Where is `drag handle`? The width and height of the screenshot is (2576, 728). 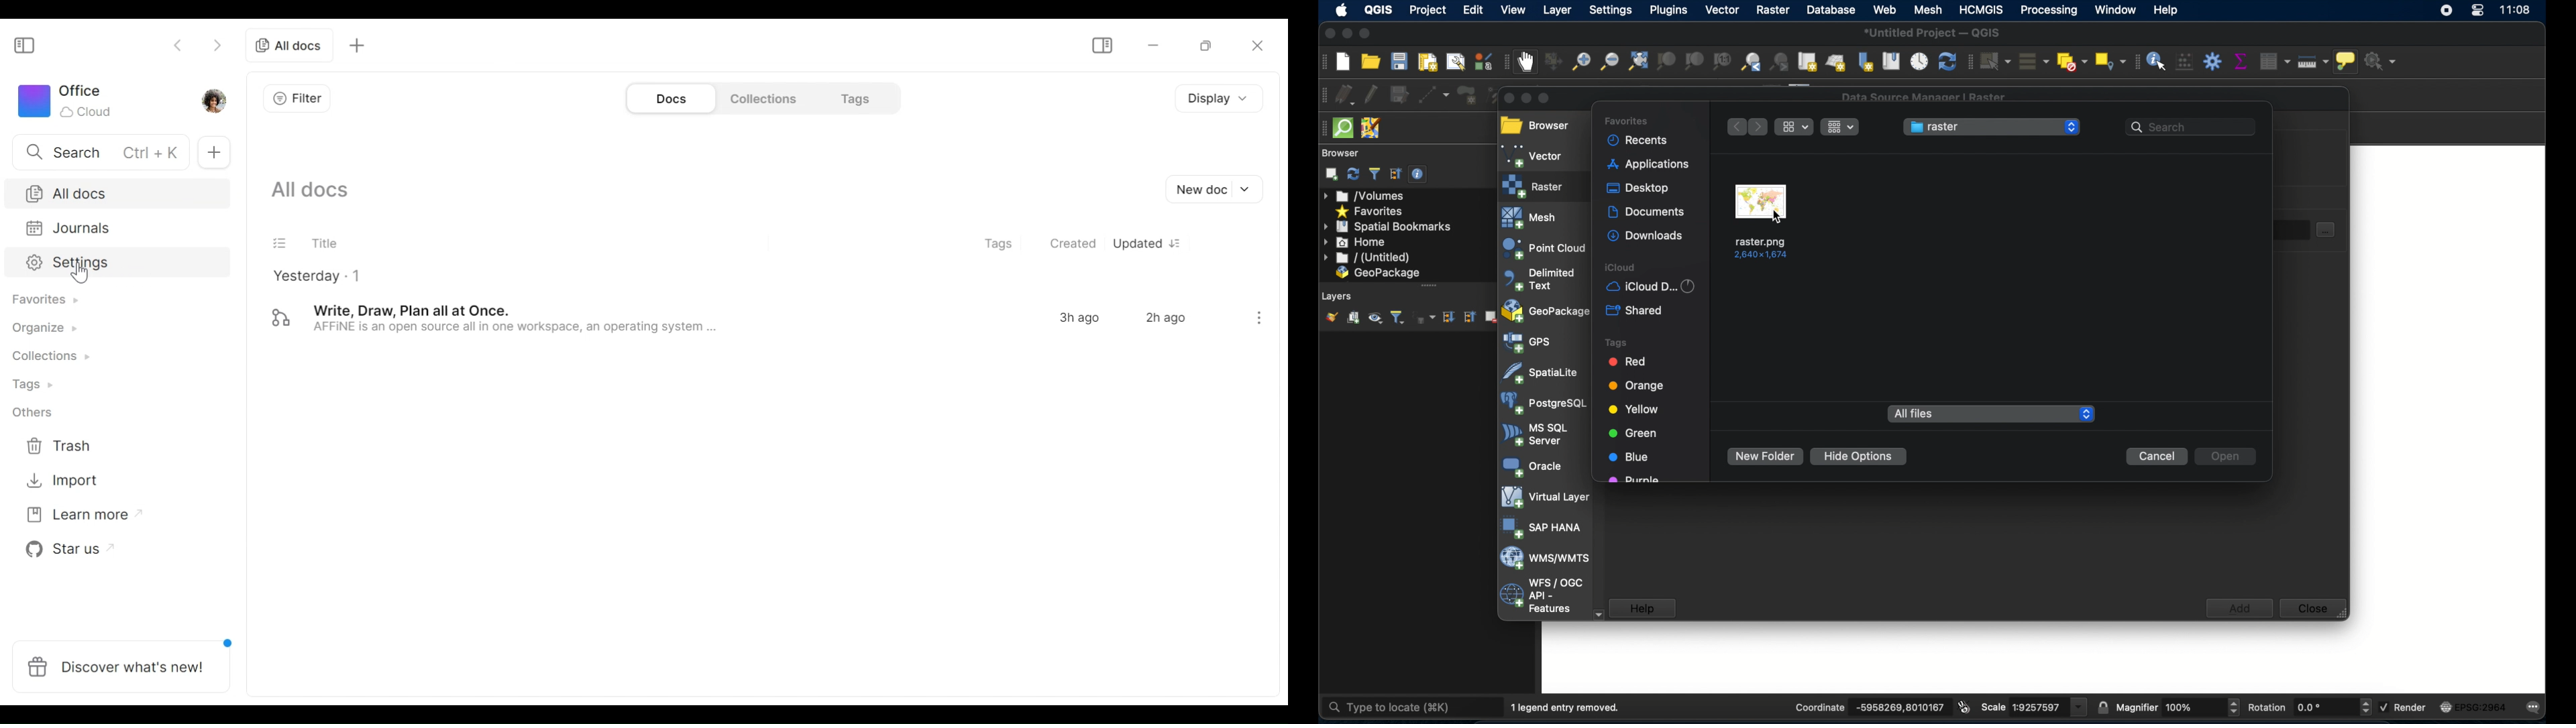
drag handle is located at coordinates (1430, 285).